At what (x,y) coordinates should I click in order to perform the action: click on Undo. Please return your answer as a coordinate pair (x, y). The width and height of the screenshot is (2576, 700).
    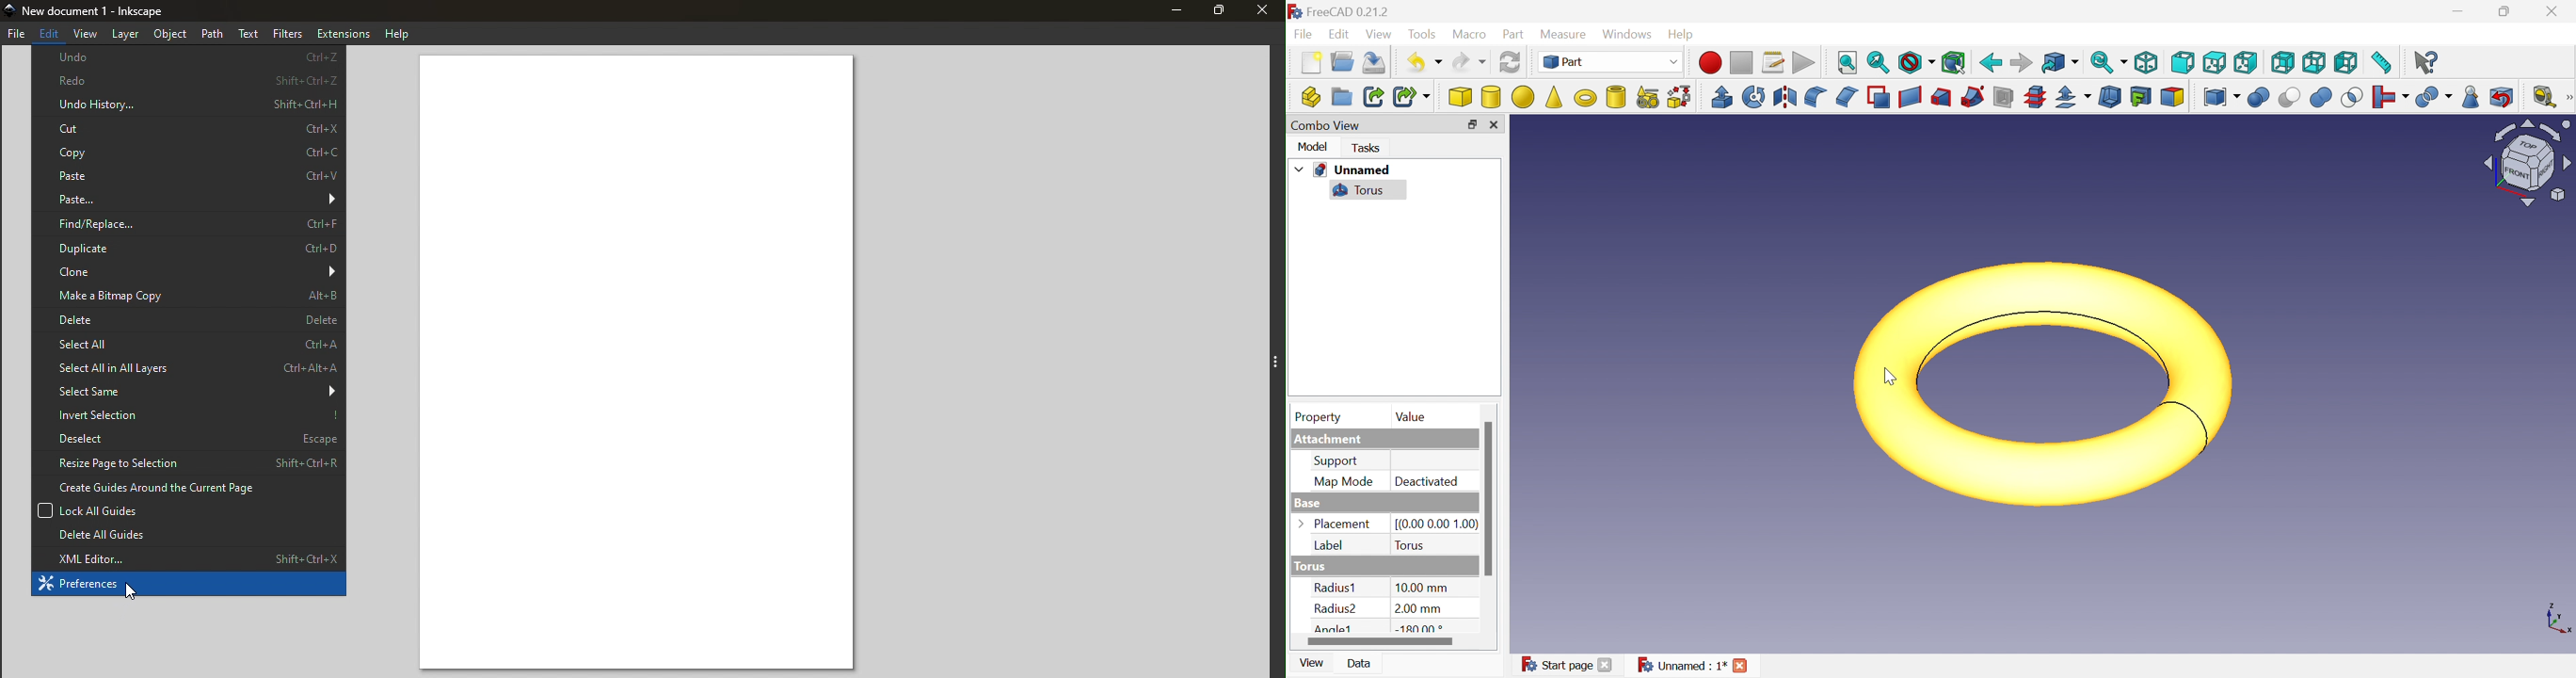
    Looking at the image, I should click on (1425, 63).